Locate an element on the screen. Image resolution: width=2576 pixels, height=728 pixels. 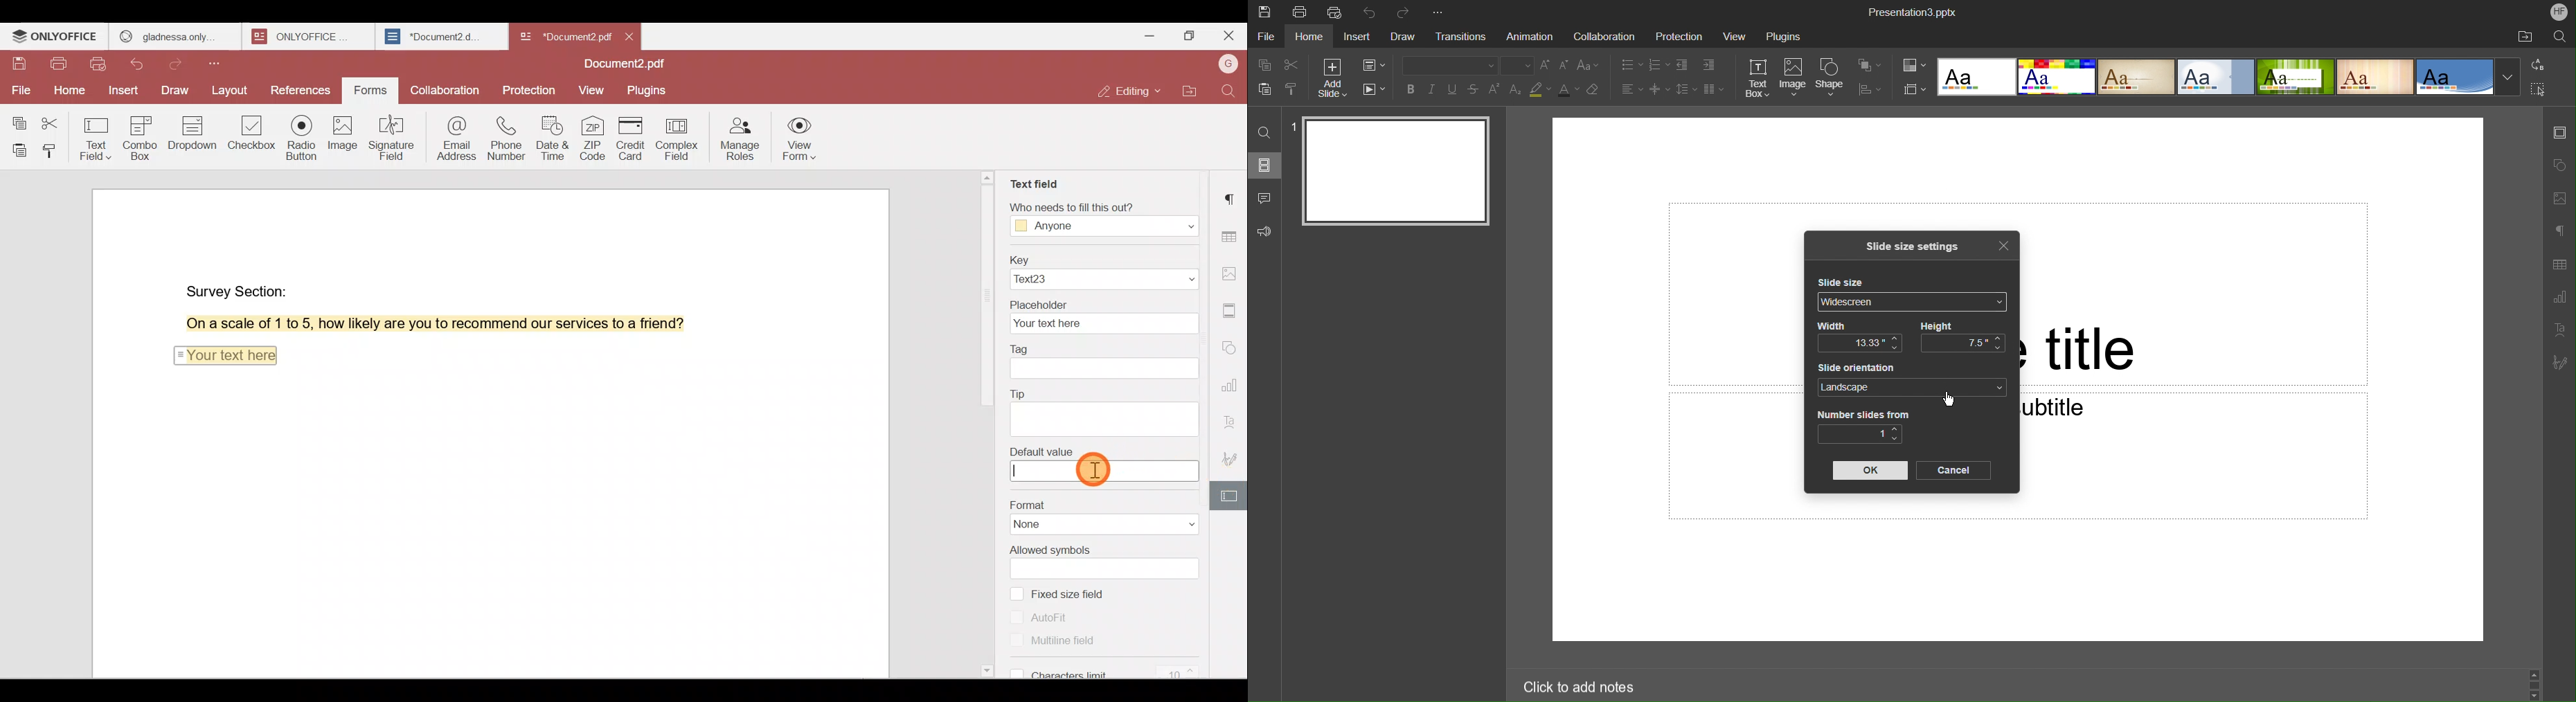
Placeholder is located at coordinates (1103, 316).